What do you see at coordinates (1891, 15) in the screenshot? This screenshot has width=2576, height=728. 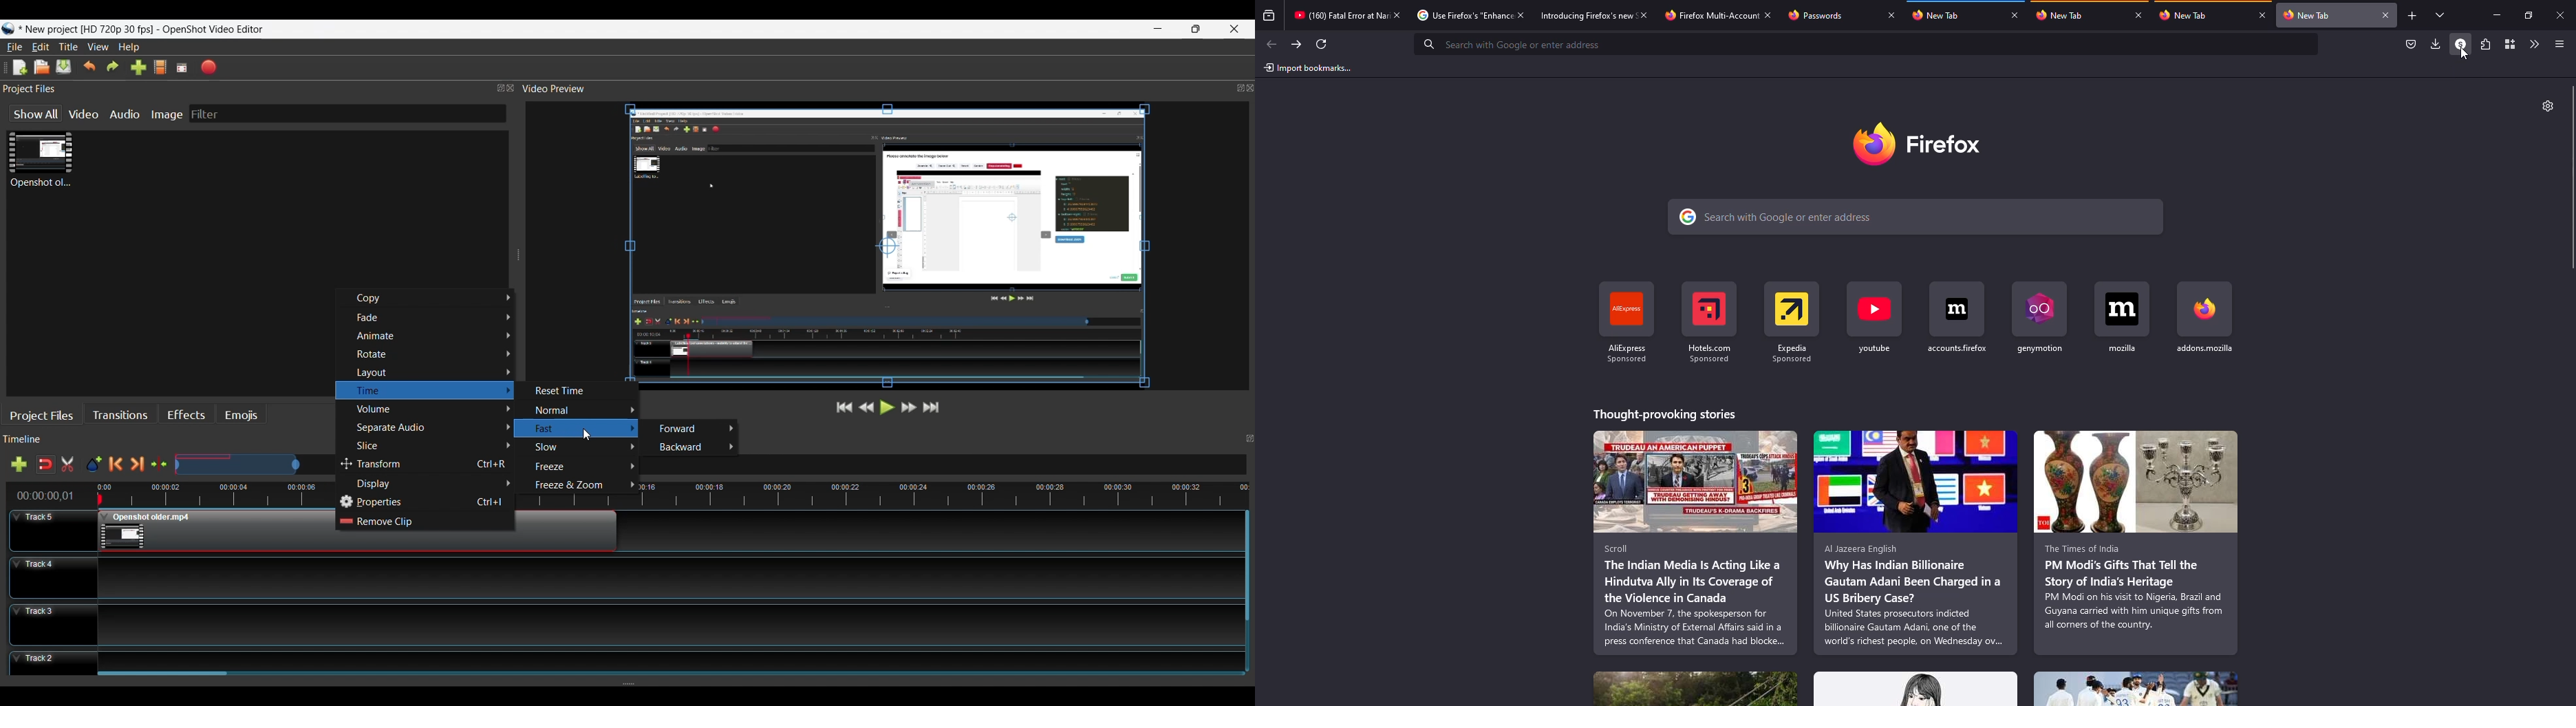 I see `close` at bounding box center [1891, 15].